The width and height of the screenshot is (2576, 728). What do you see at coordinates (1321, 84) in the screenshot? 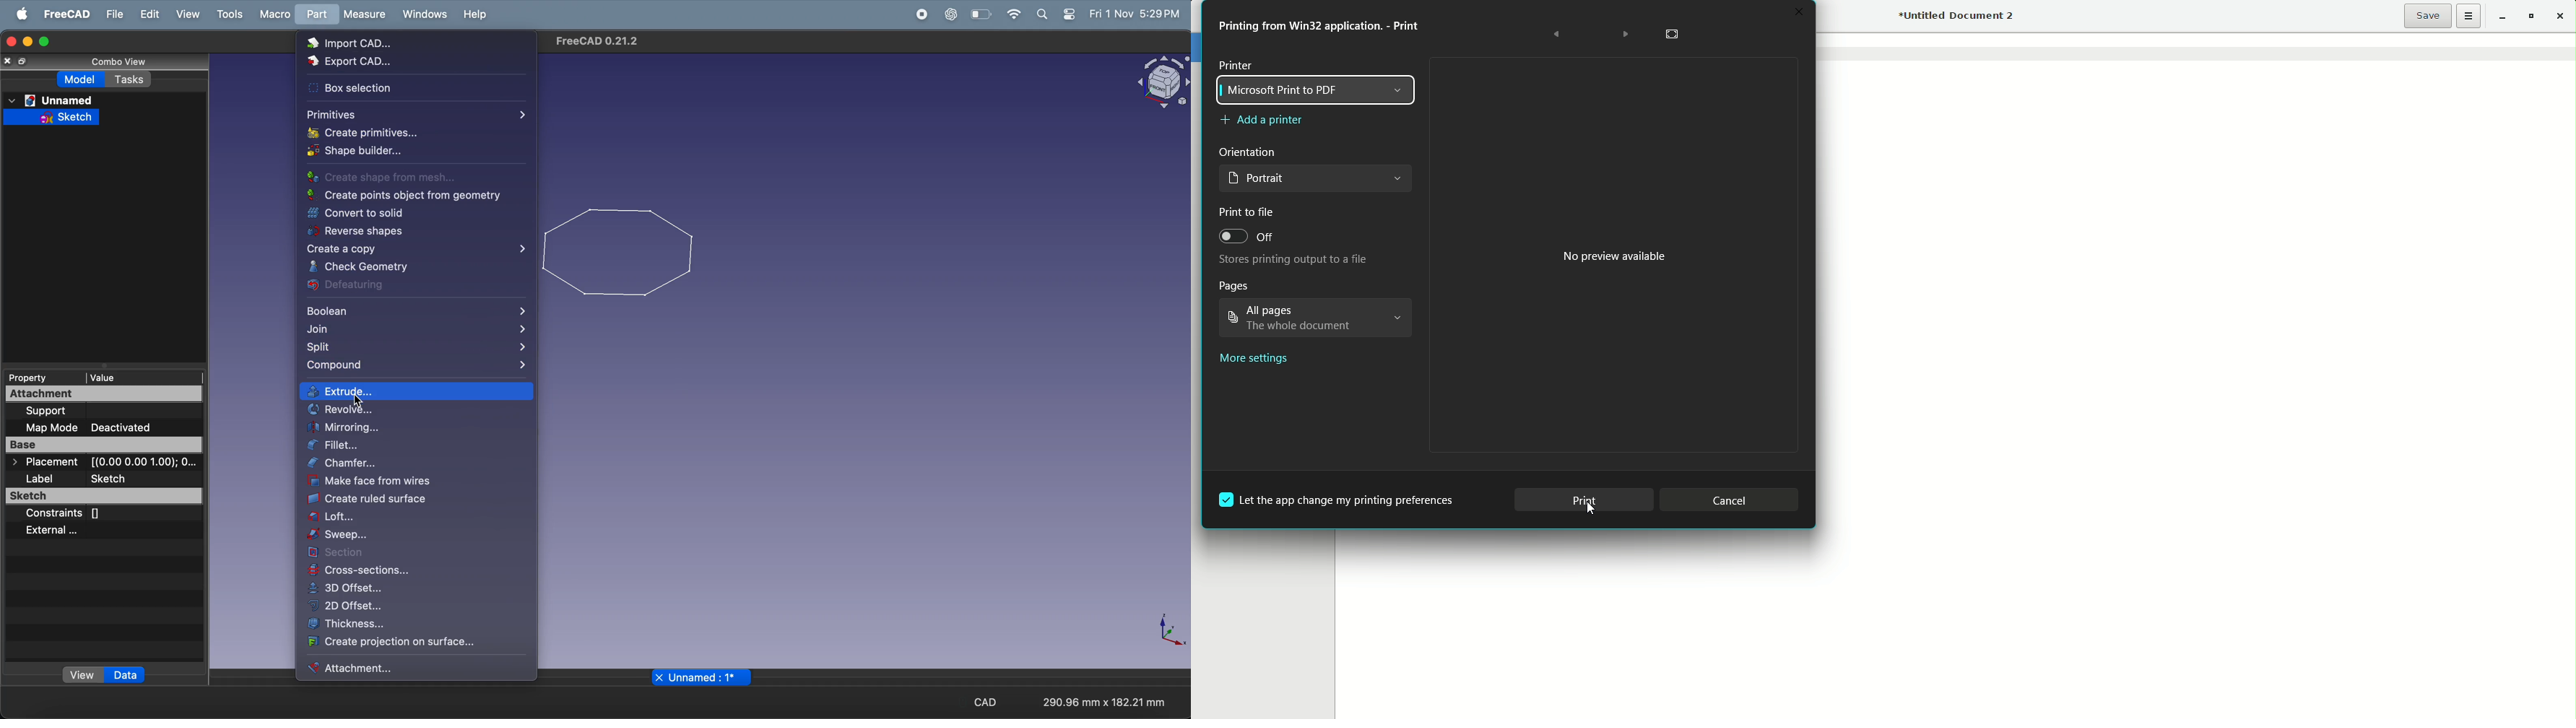
I see `Printer - Microsoft Print to PDF` at bounding box center [1321, 84].